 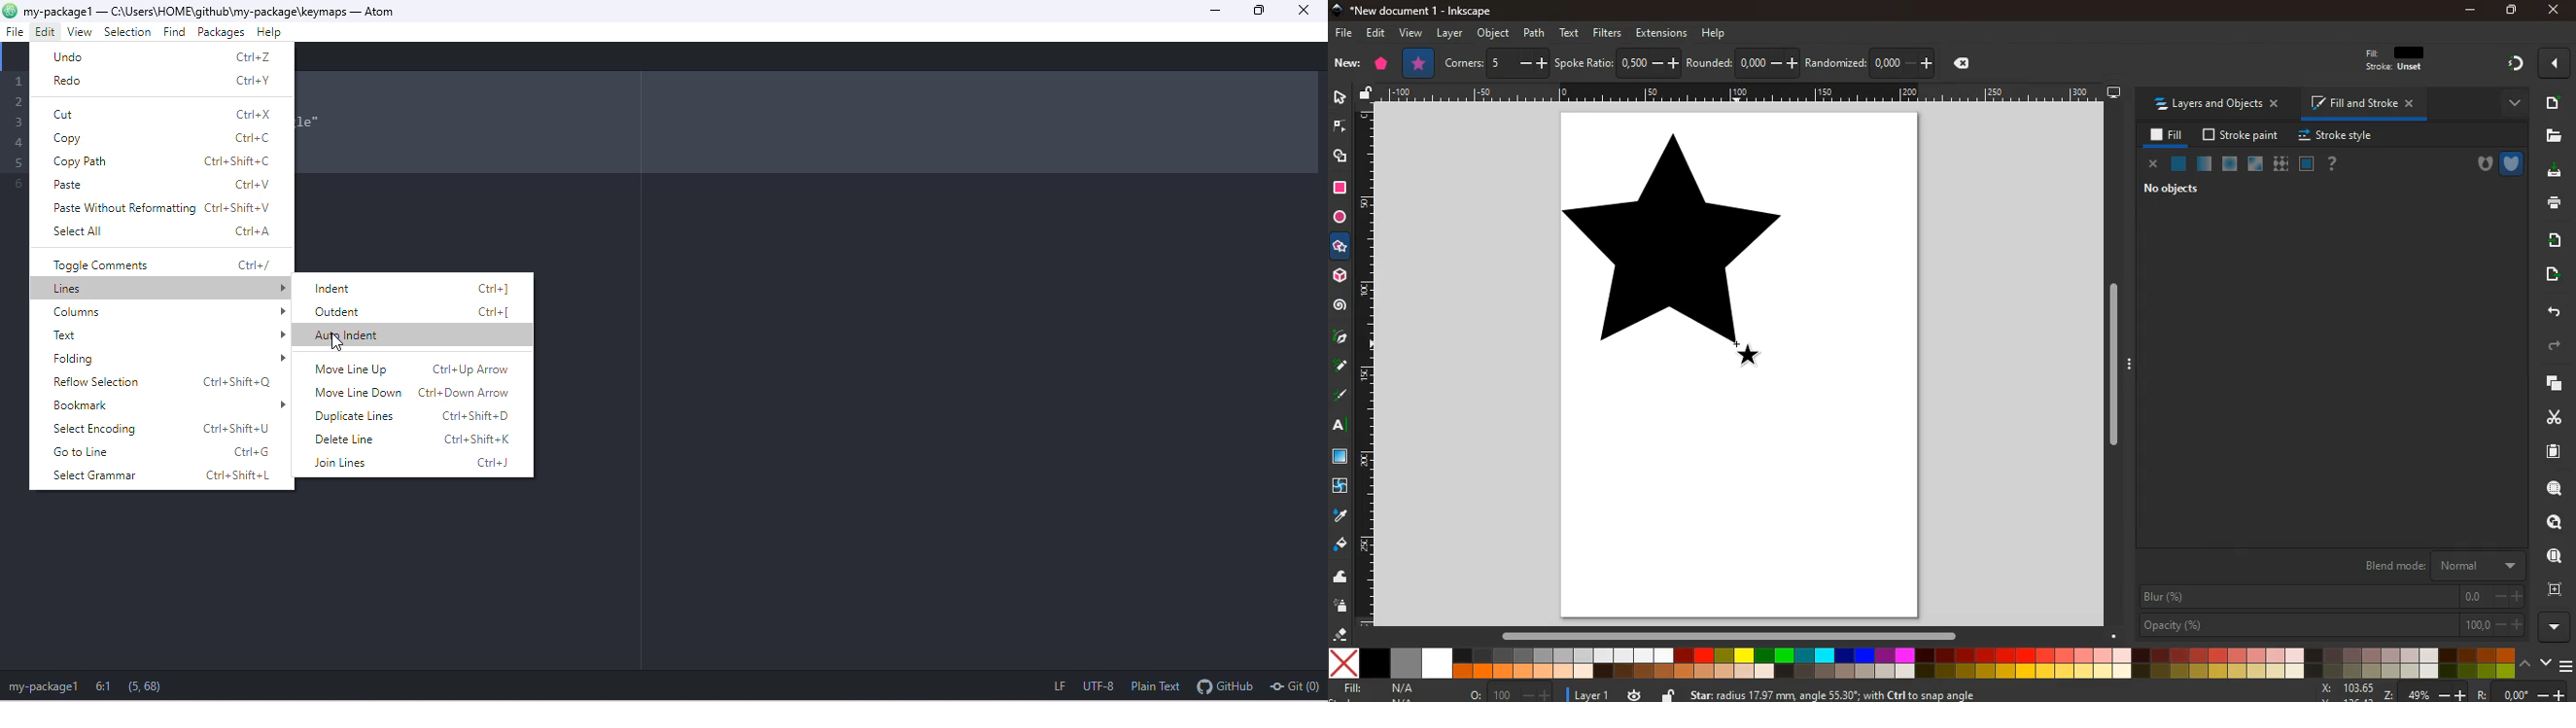 What do you see at coordinates (412, 337) in the screenshot?
I see `select option` at bounding box center [412, 337].